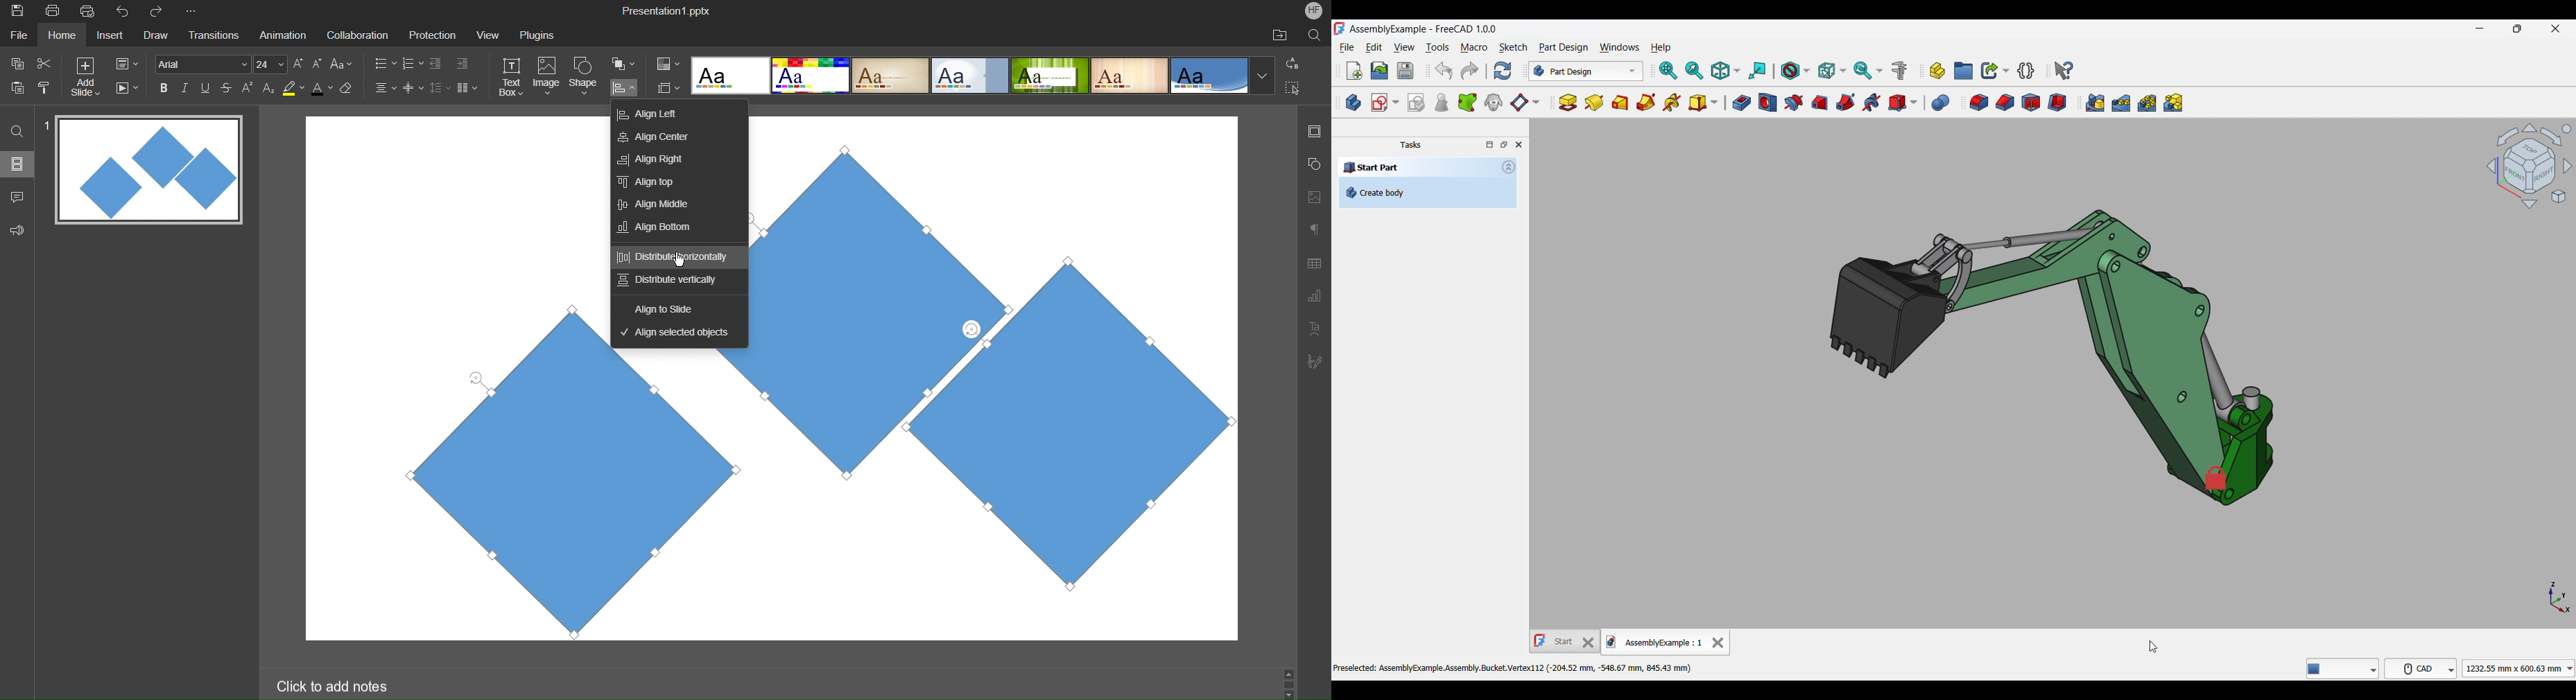 The width and height of the screenshot is (2576, 700). What do you see at coordinates (18, 130) in the screenshot?
I see `search` at bounding box center [18, 130].